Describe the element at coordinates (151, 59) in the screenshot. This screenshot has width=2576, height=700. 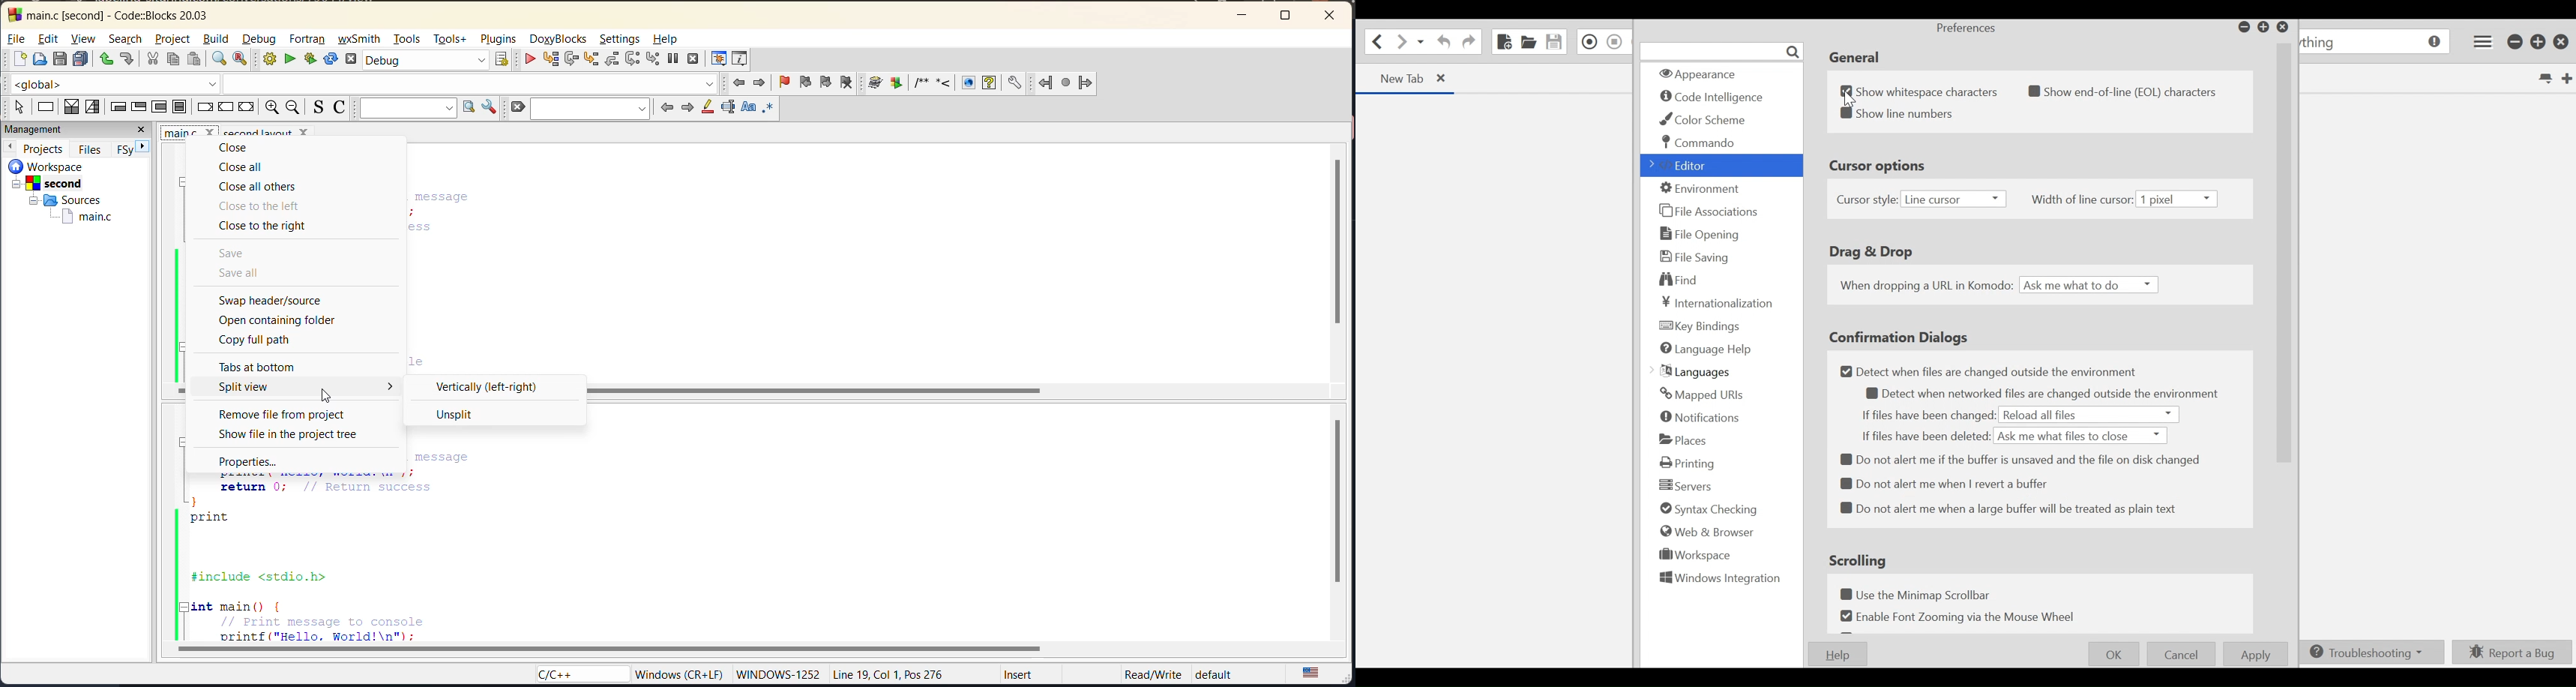
I see `cut` at that location.